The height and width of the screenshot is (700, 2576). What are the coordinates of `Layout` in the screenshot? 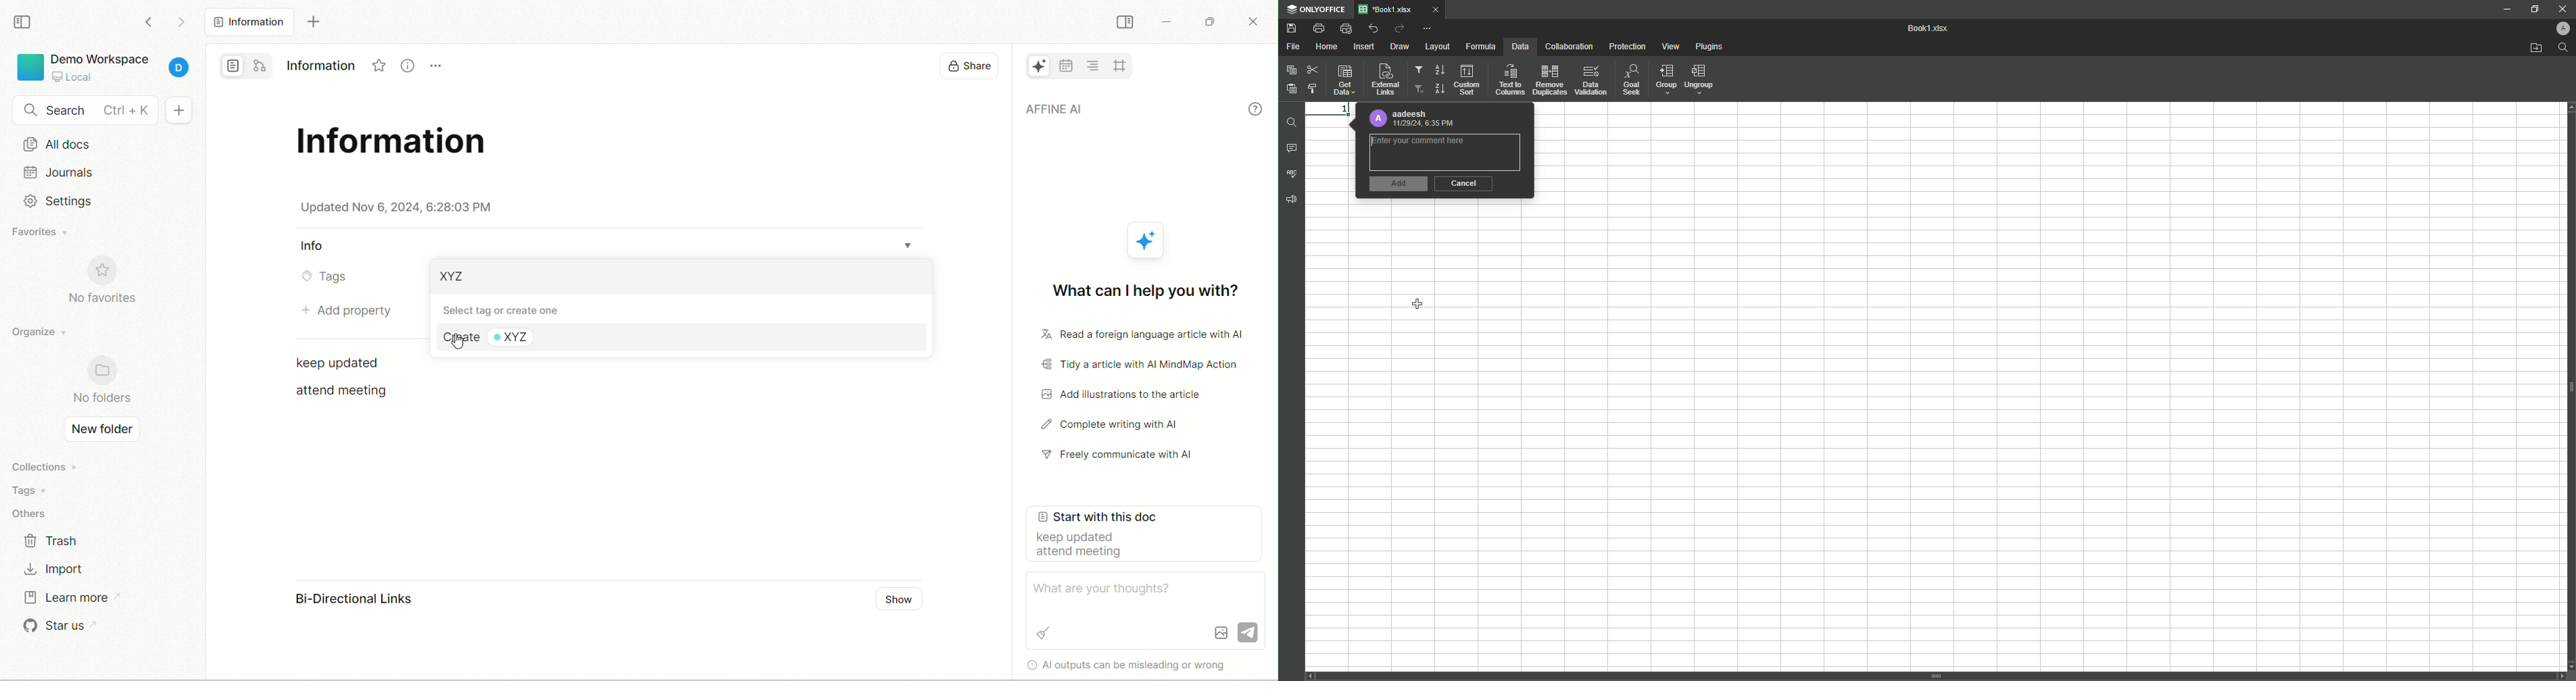 It's located at (1437, 47).